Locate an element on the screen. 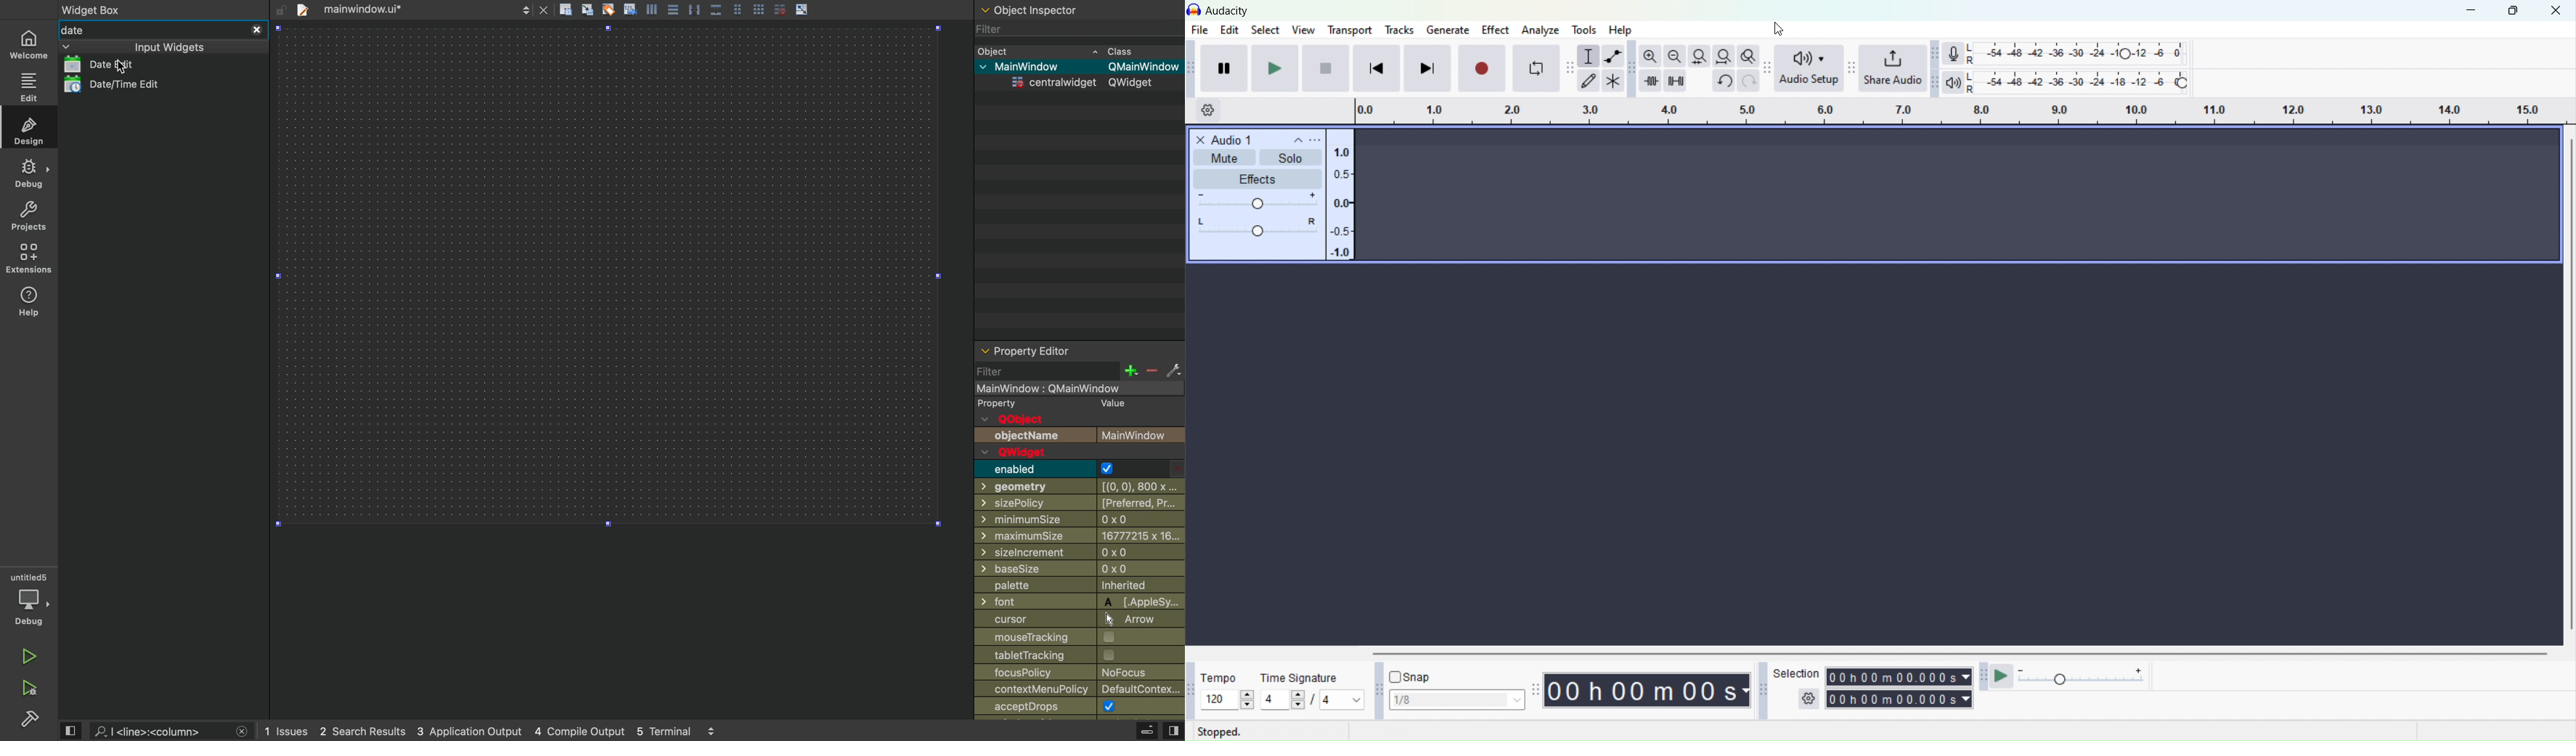 This screenshot has height=756, width=2576. track slidebar is located at coordinates (1256, 226).